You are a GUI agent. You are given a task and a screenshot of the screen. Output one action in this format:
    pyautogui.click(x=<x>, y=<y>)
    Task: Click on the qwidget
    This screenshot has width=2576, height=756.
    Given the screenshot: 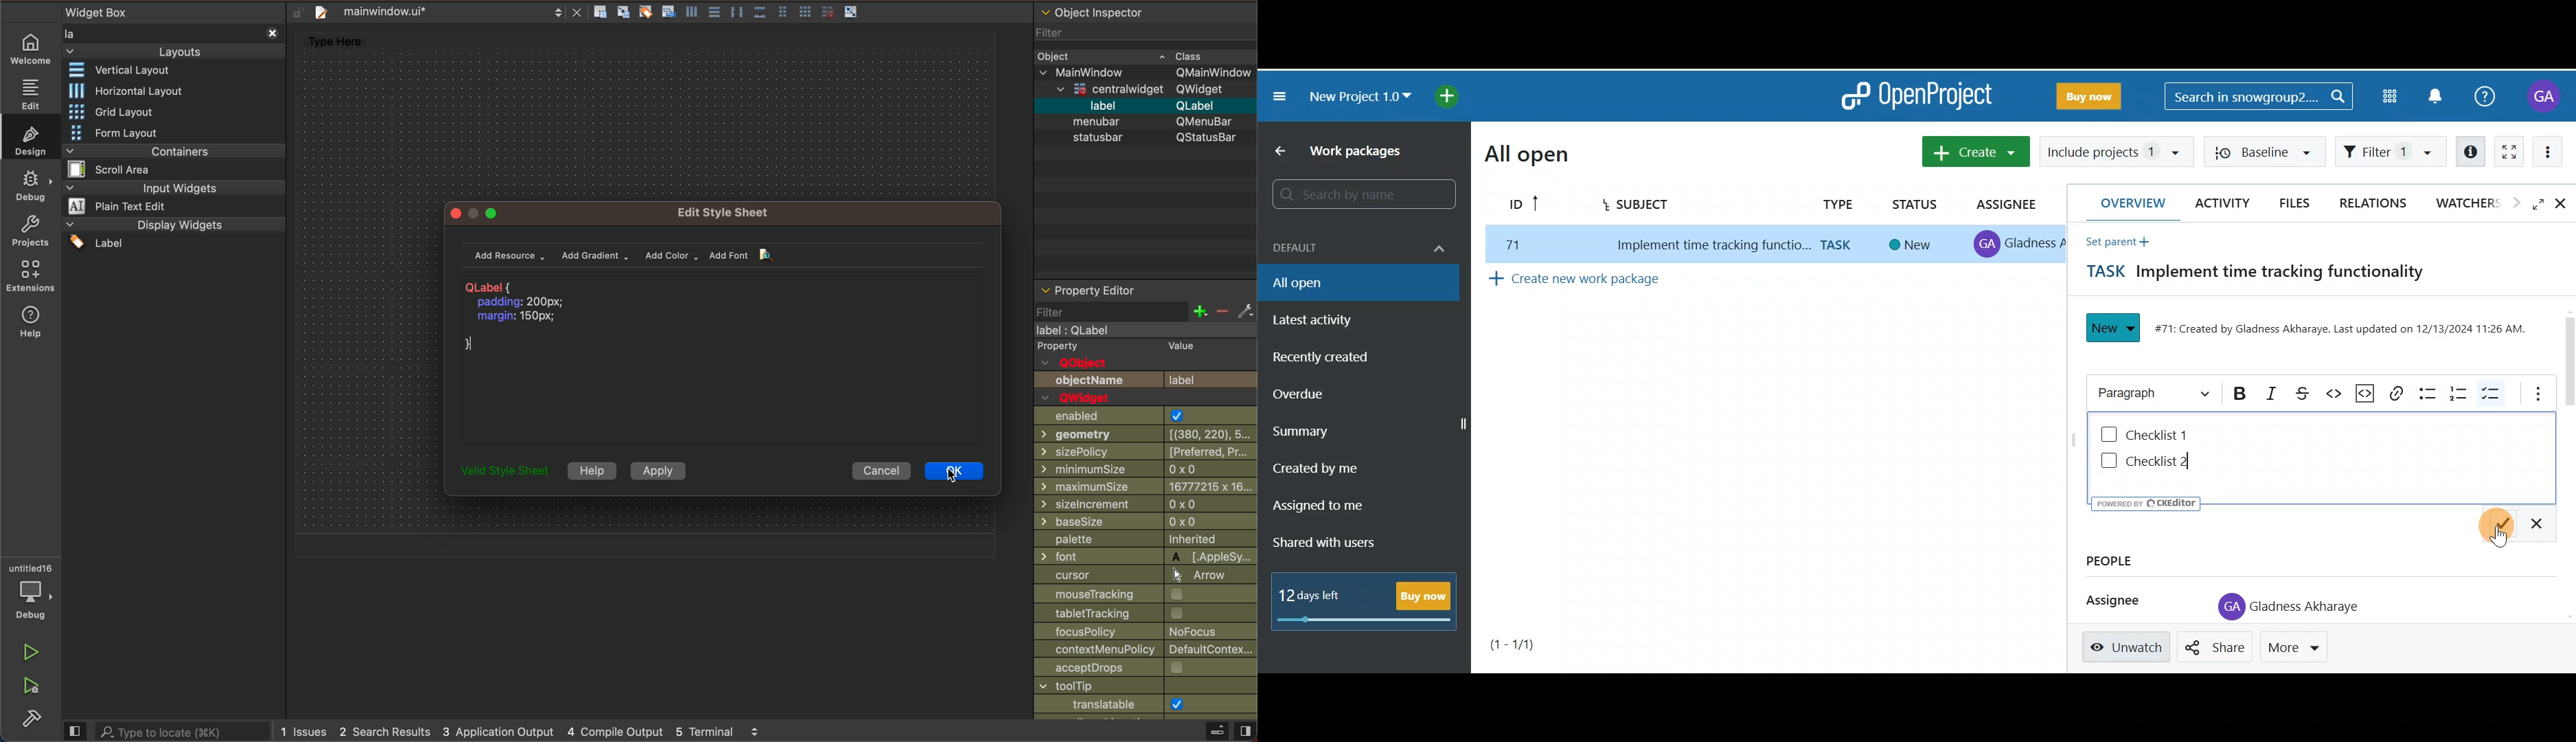 What is the action you would take?
    pyautogui.click(x=1142, y=90)
    